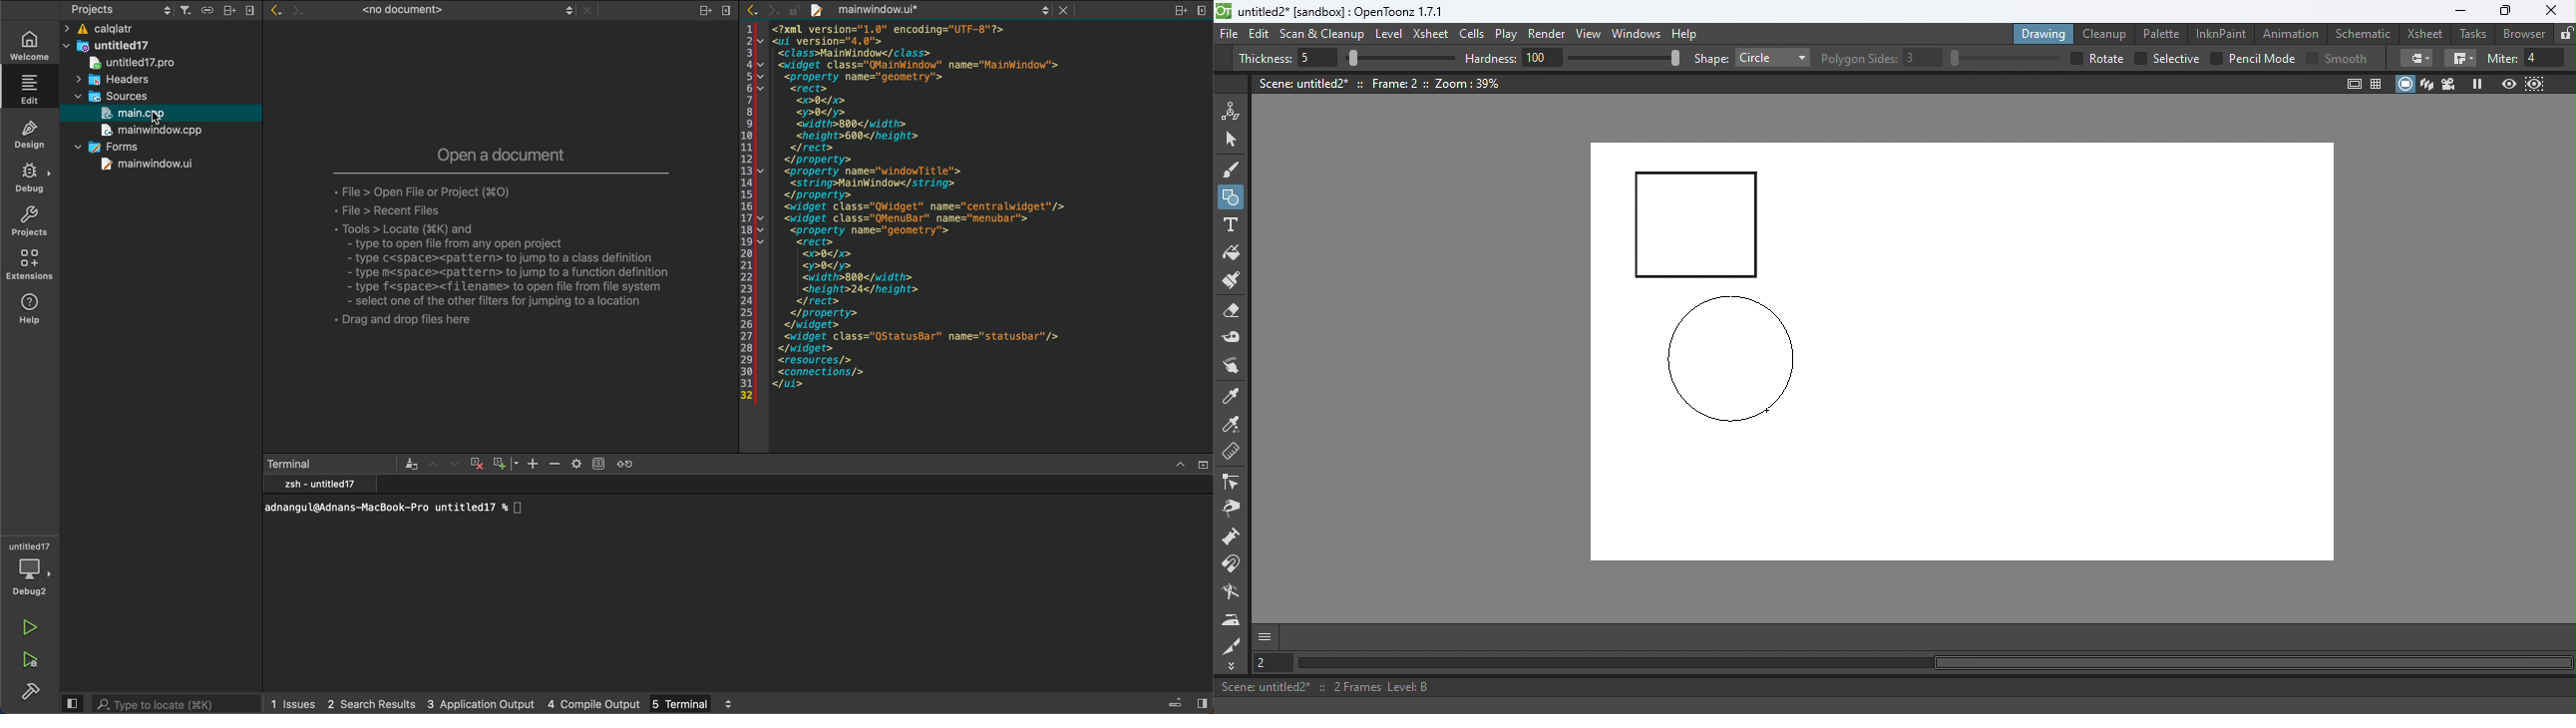  Describe the element at coordinates (505, 462) in the screenshot. I see `zoom out` at that location.